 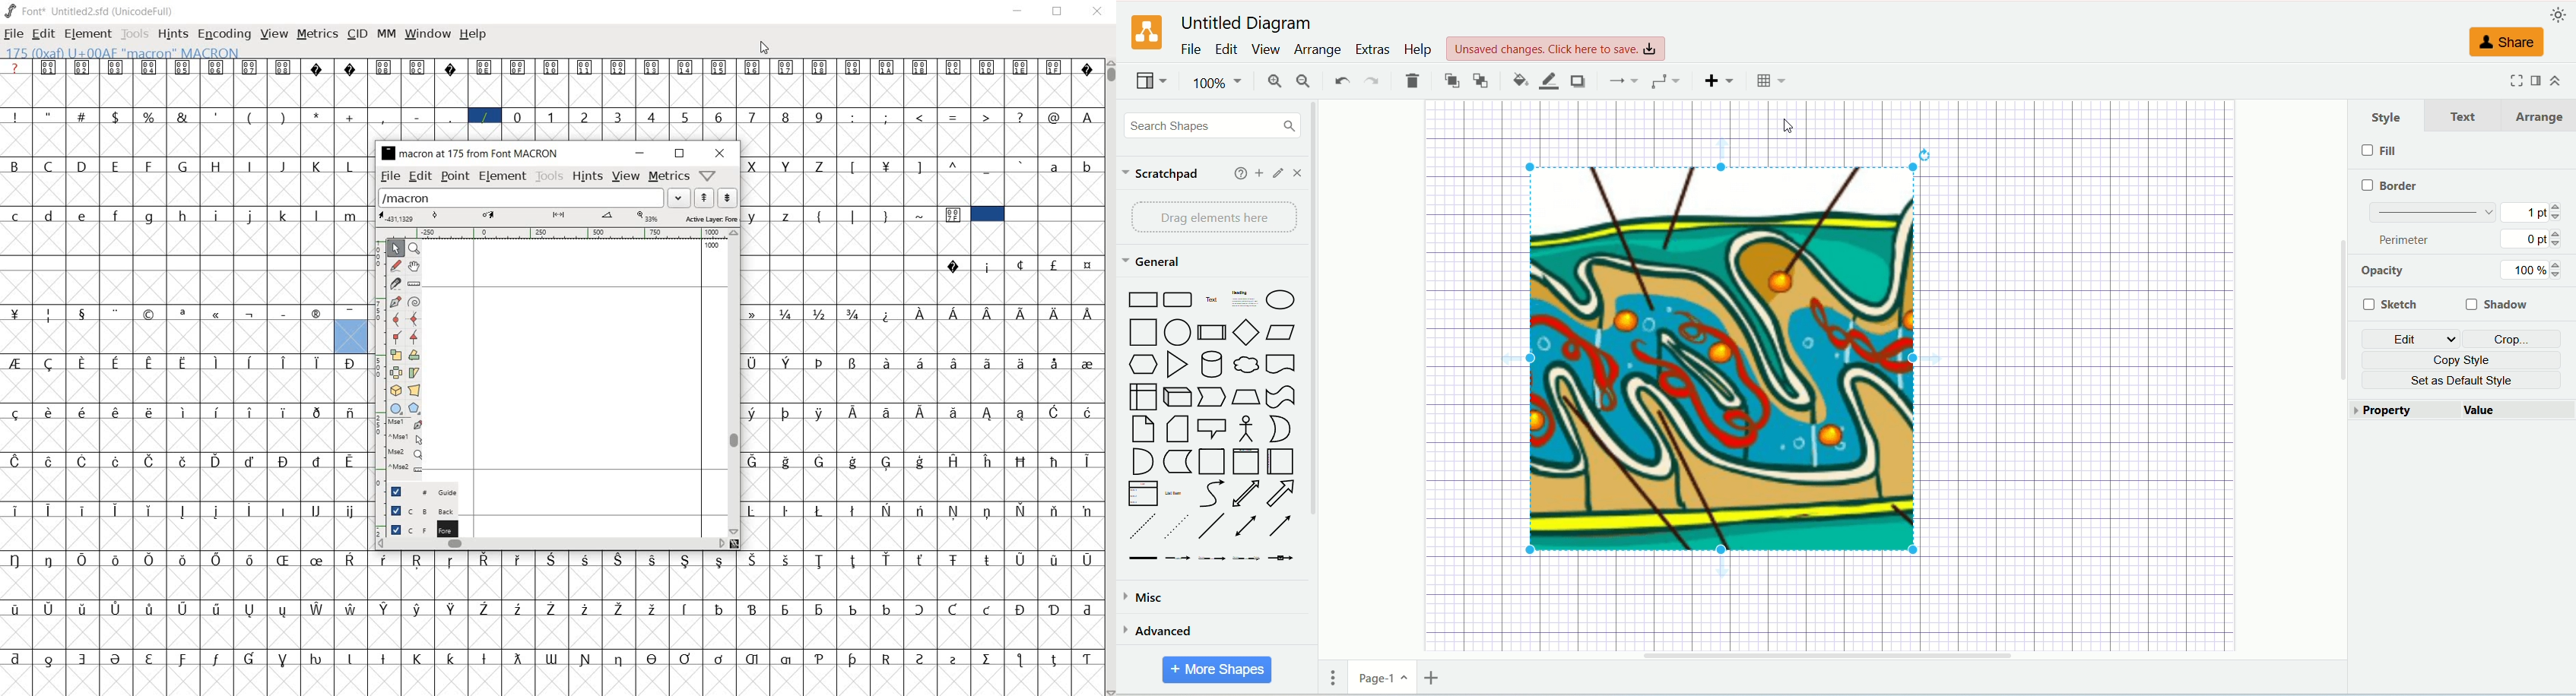 What do you see at coordinates (754, 68) in the screenshot?
I see `Symbol` at bounding box center [754, 68].